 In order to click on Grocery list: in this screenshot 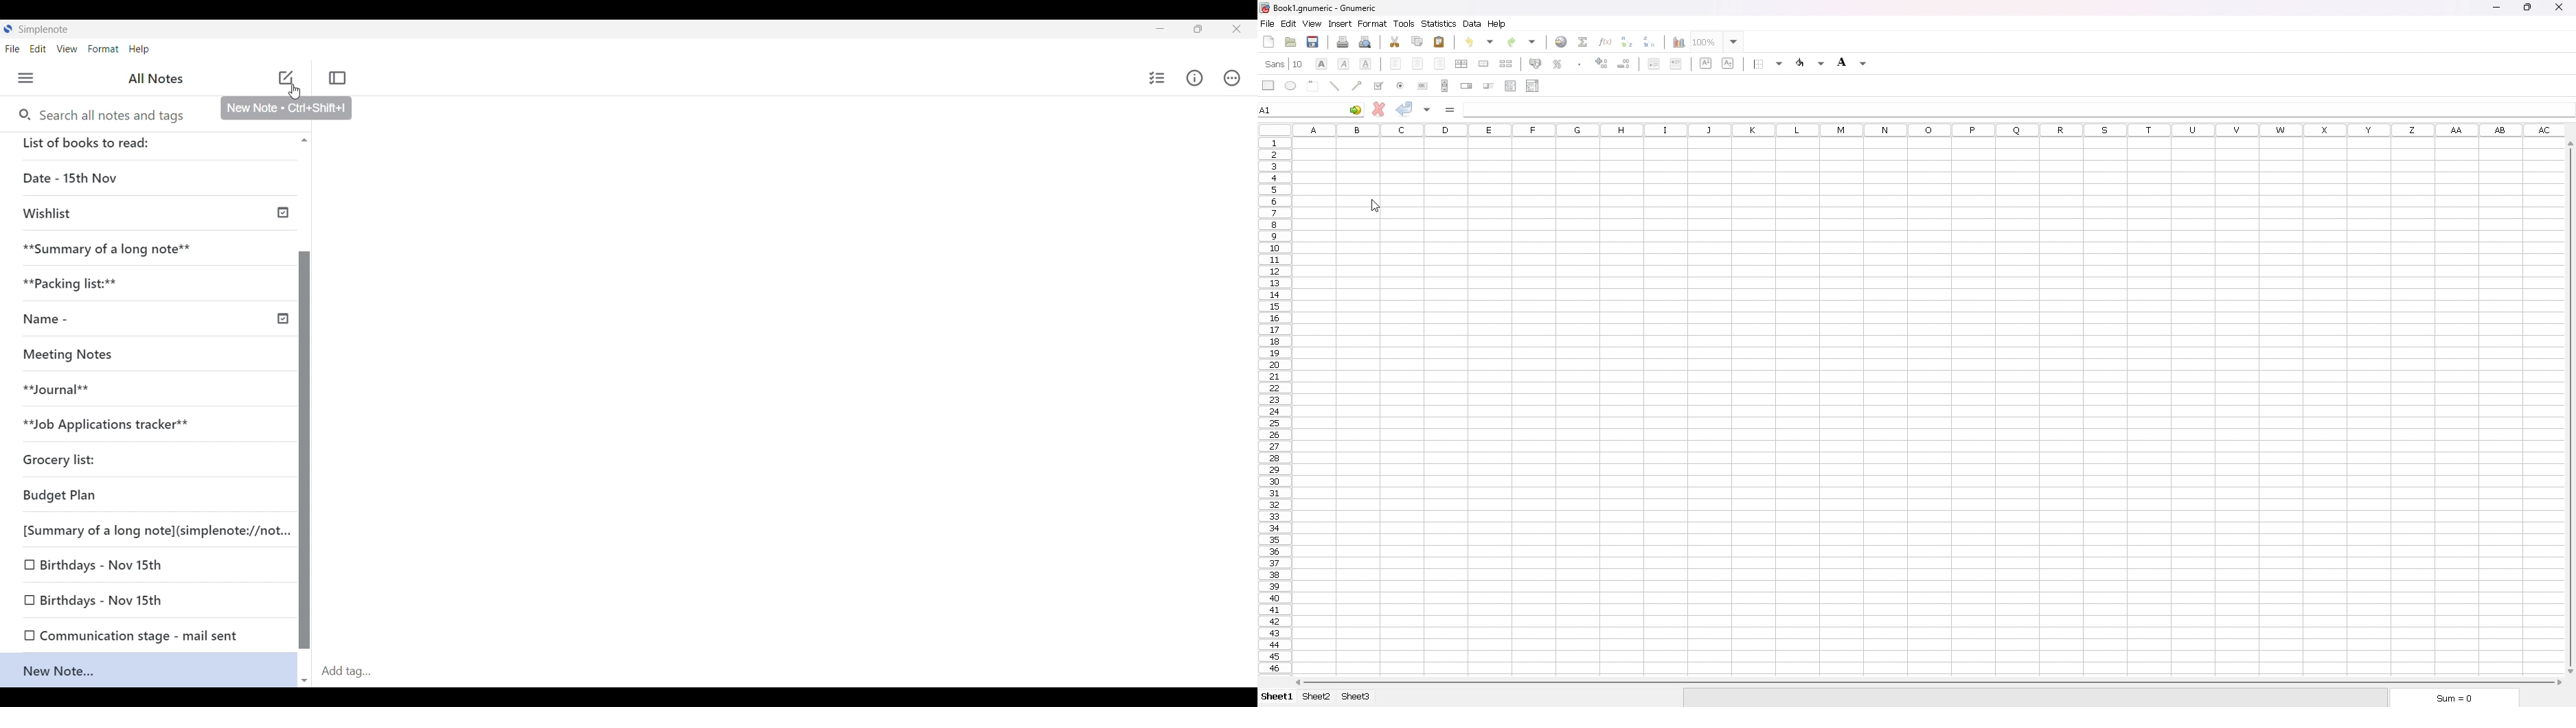, I will do `click(86, 458)`.